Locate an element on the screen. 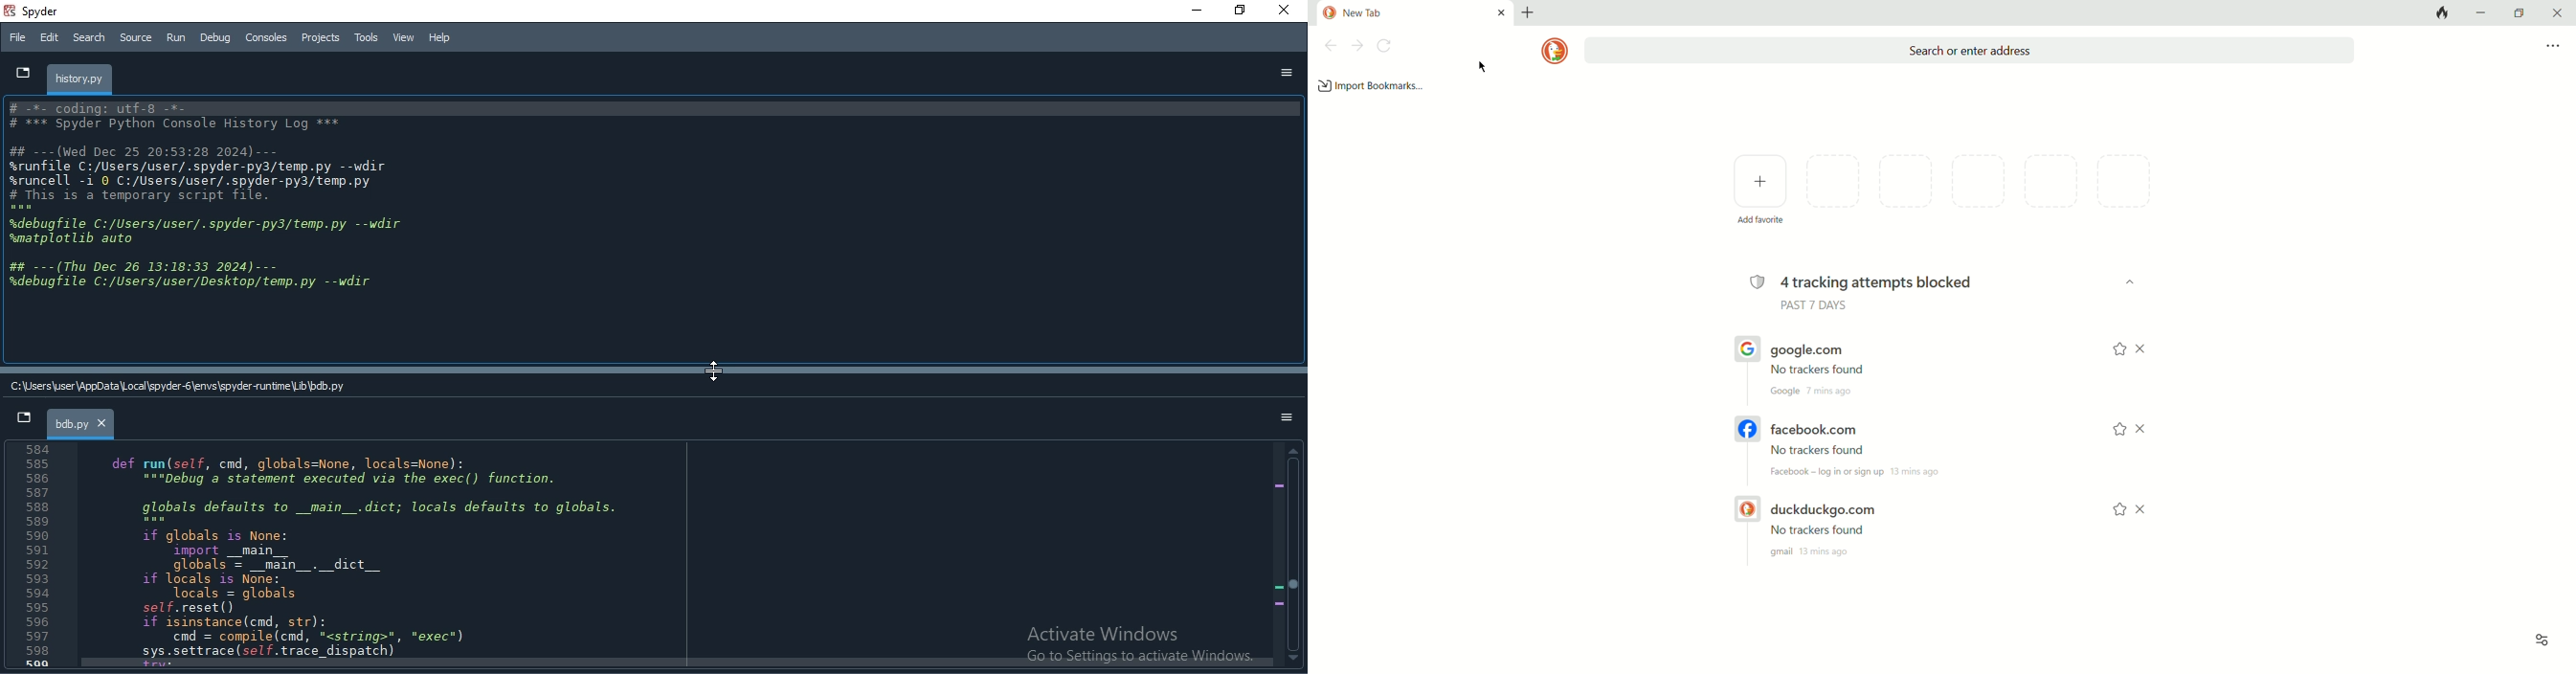 The height and width of the screenshot is (700, 2576). dropdown is located at coordinates (21, 420).